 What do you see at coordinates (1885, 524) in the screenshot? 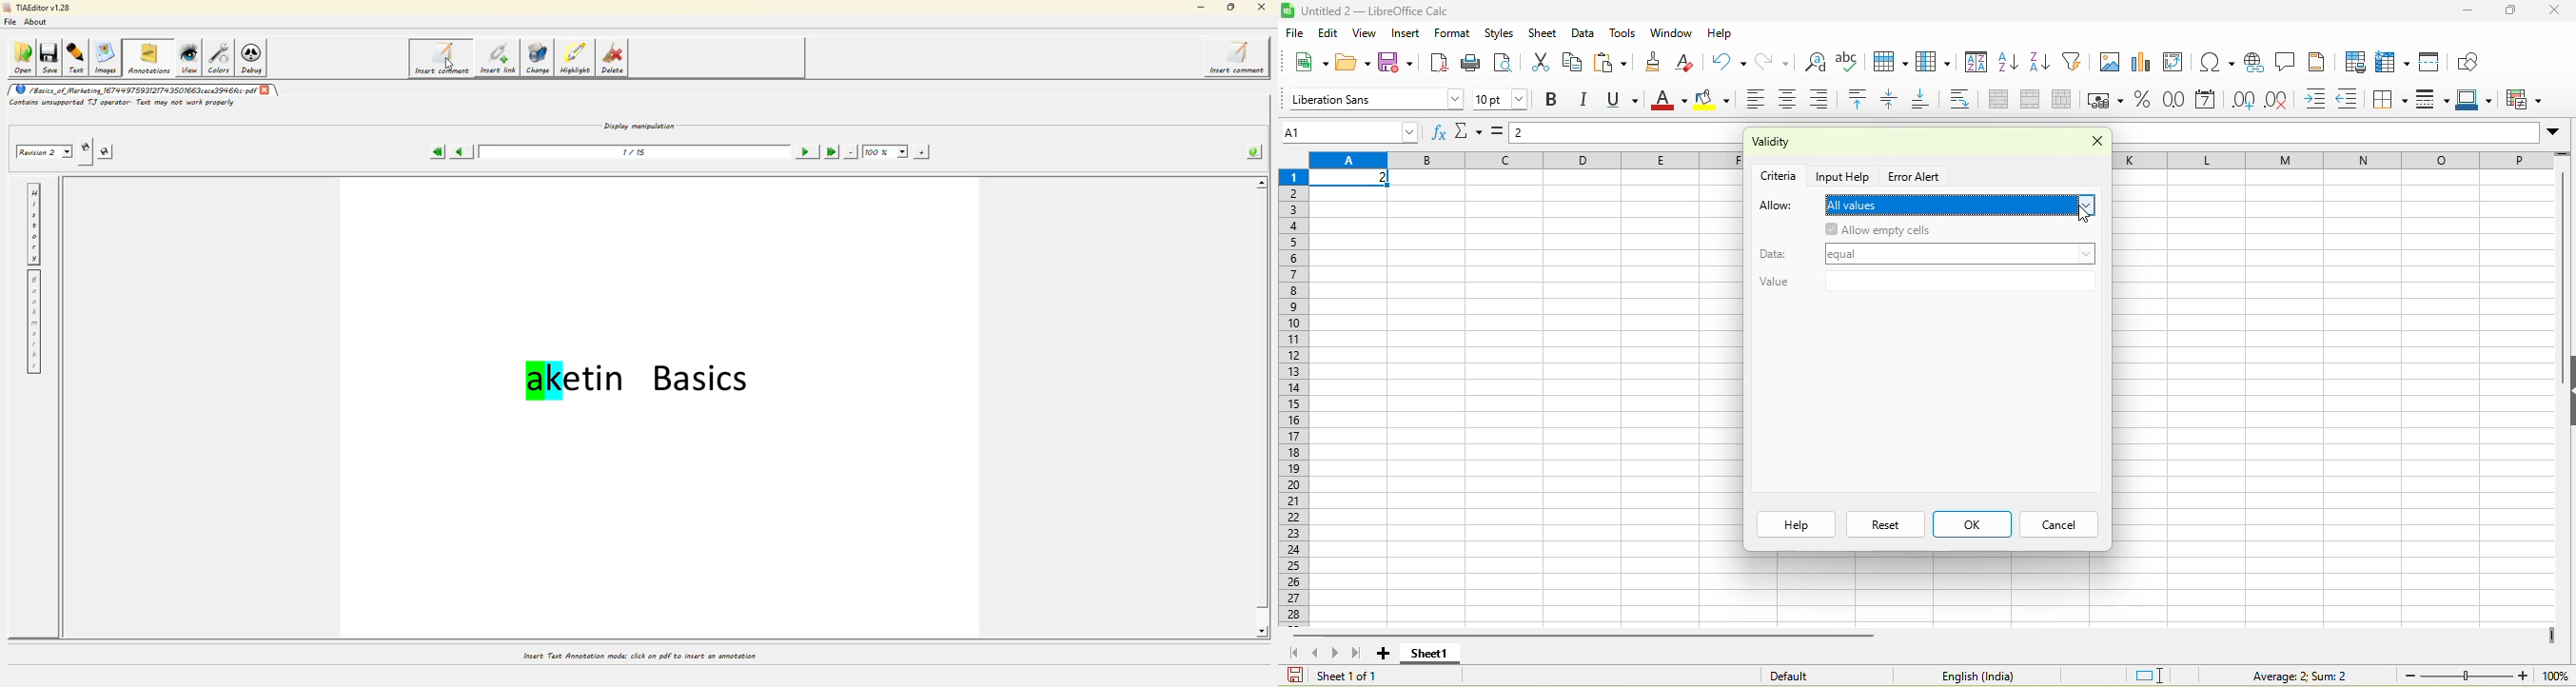
I see `reset` at bounding box center [1885, 524].